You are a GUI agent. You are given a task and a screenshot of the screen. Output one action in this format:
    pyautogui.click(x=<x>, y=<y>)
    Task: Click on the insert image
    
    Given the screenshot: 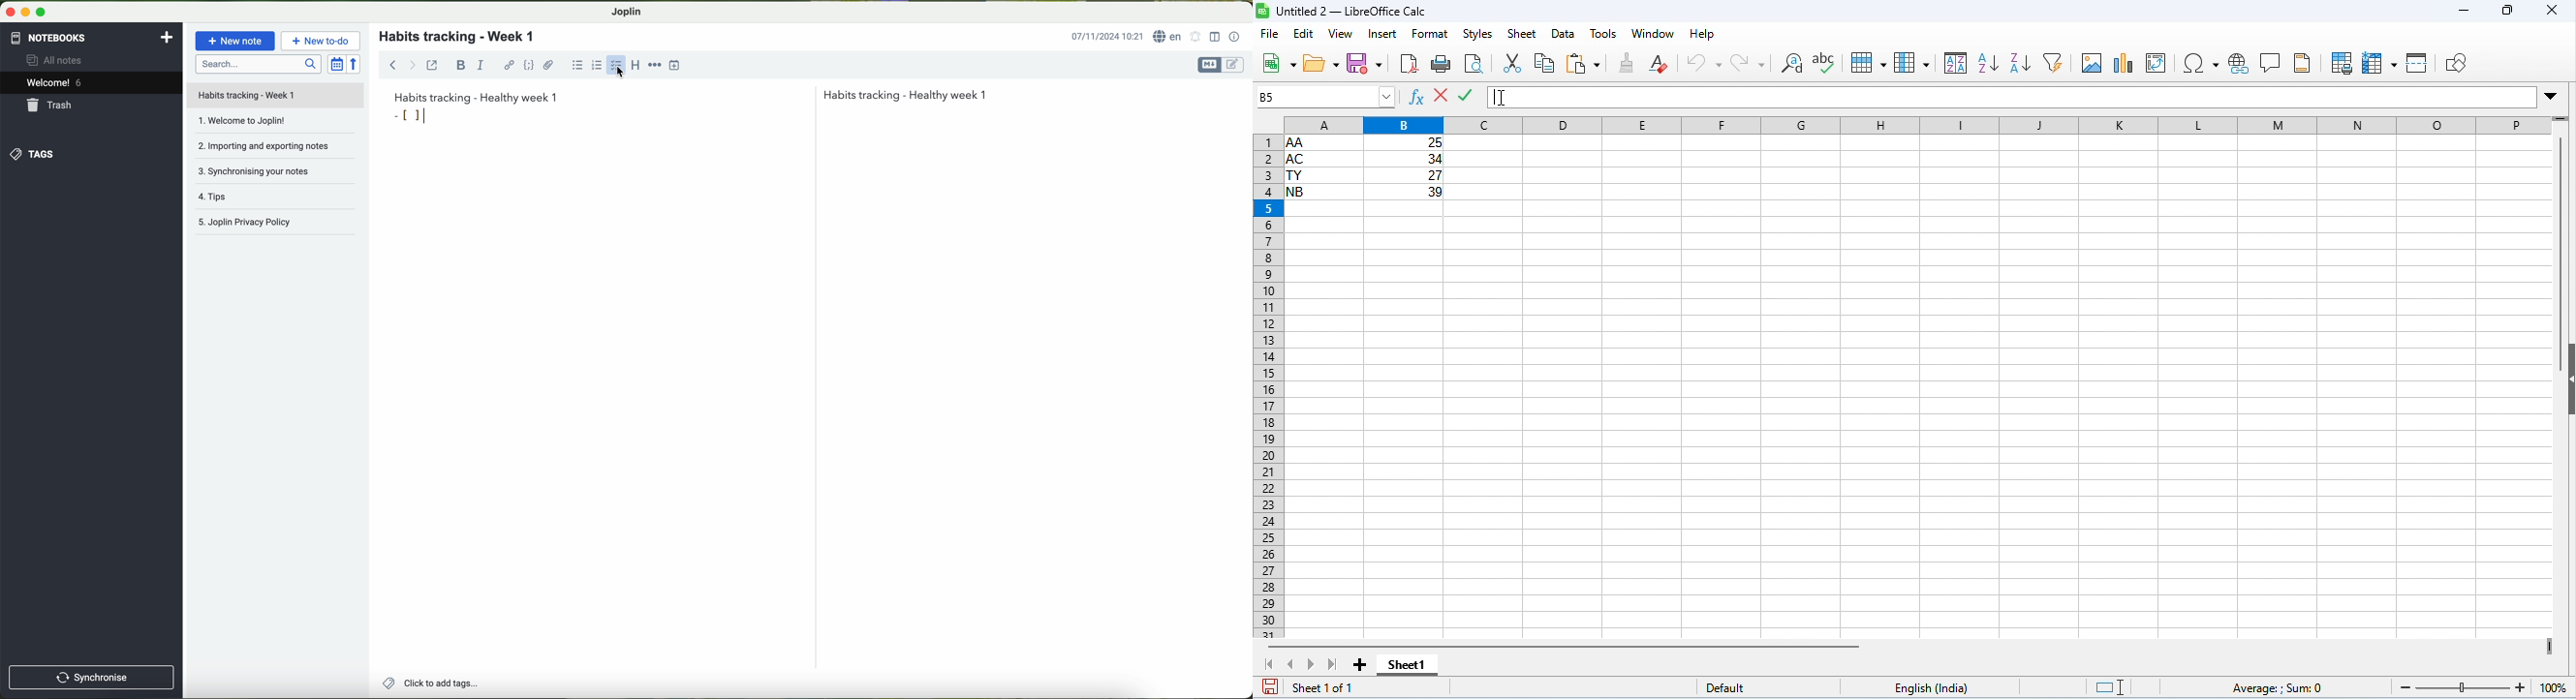 What is the action you would take?
    pyautogui.click(x=2093, y=62)
    